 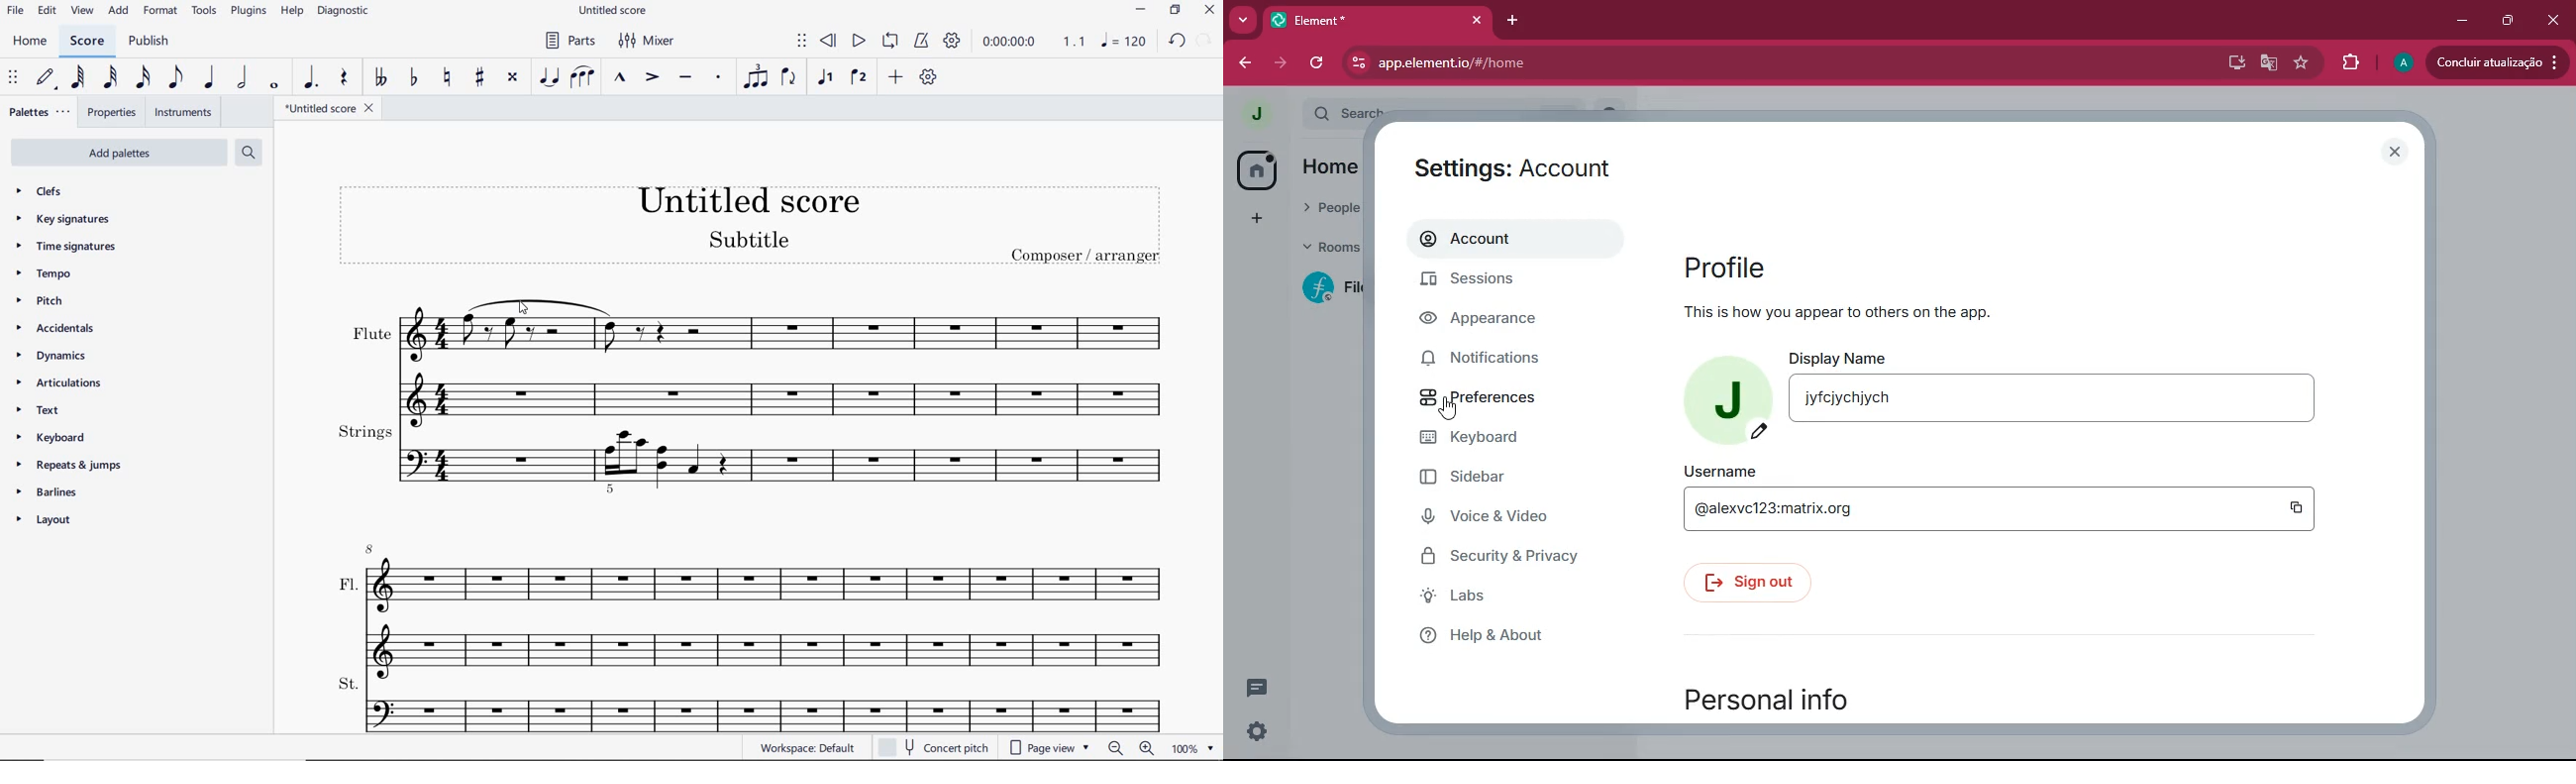 I want to click on SCORE, so click(x=93, y=40).